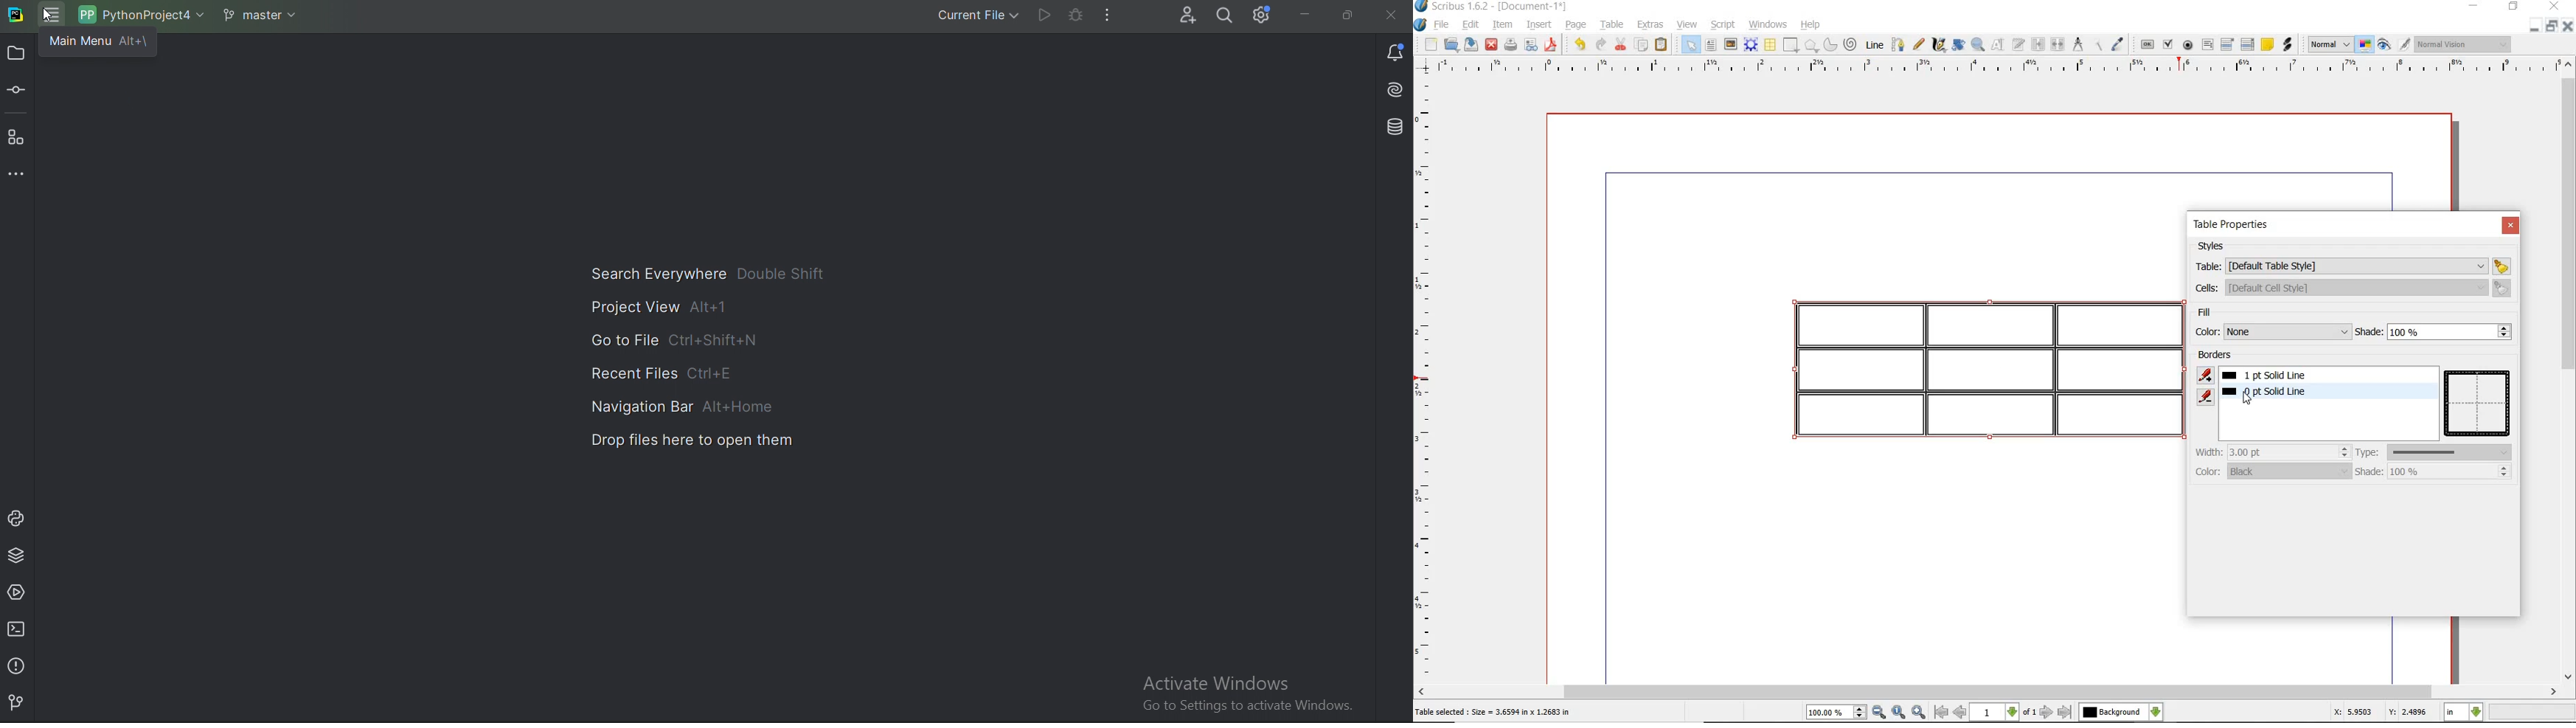 The width and height of the screenshot is (2576, 728). I want to click on ruler, so click(1990, 68).